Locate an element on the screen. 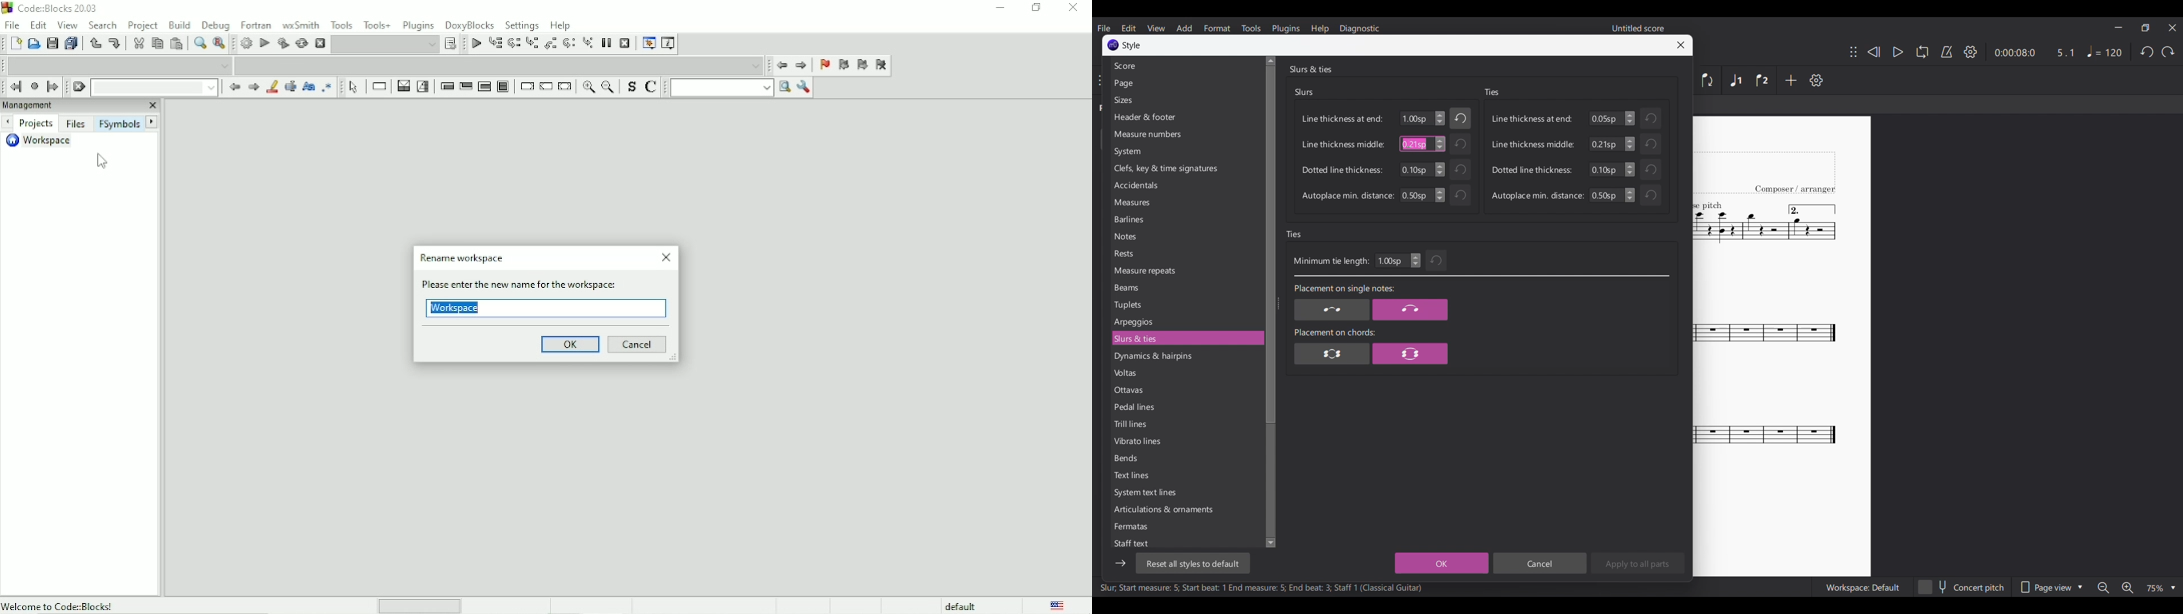 This screenshot has width=2184, height=616. FSymbols is located at coordinates (118, 124).